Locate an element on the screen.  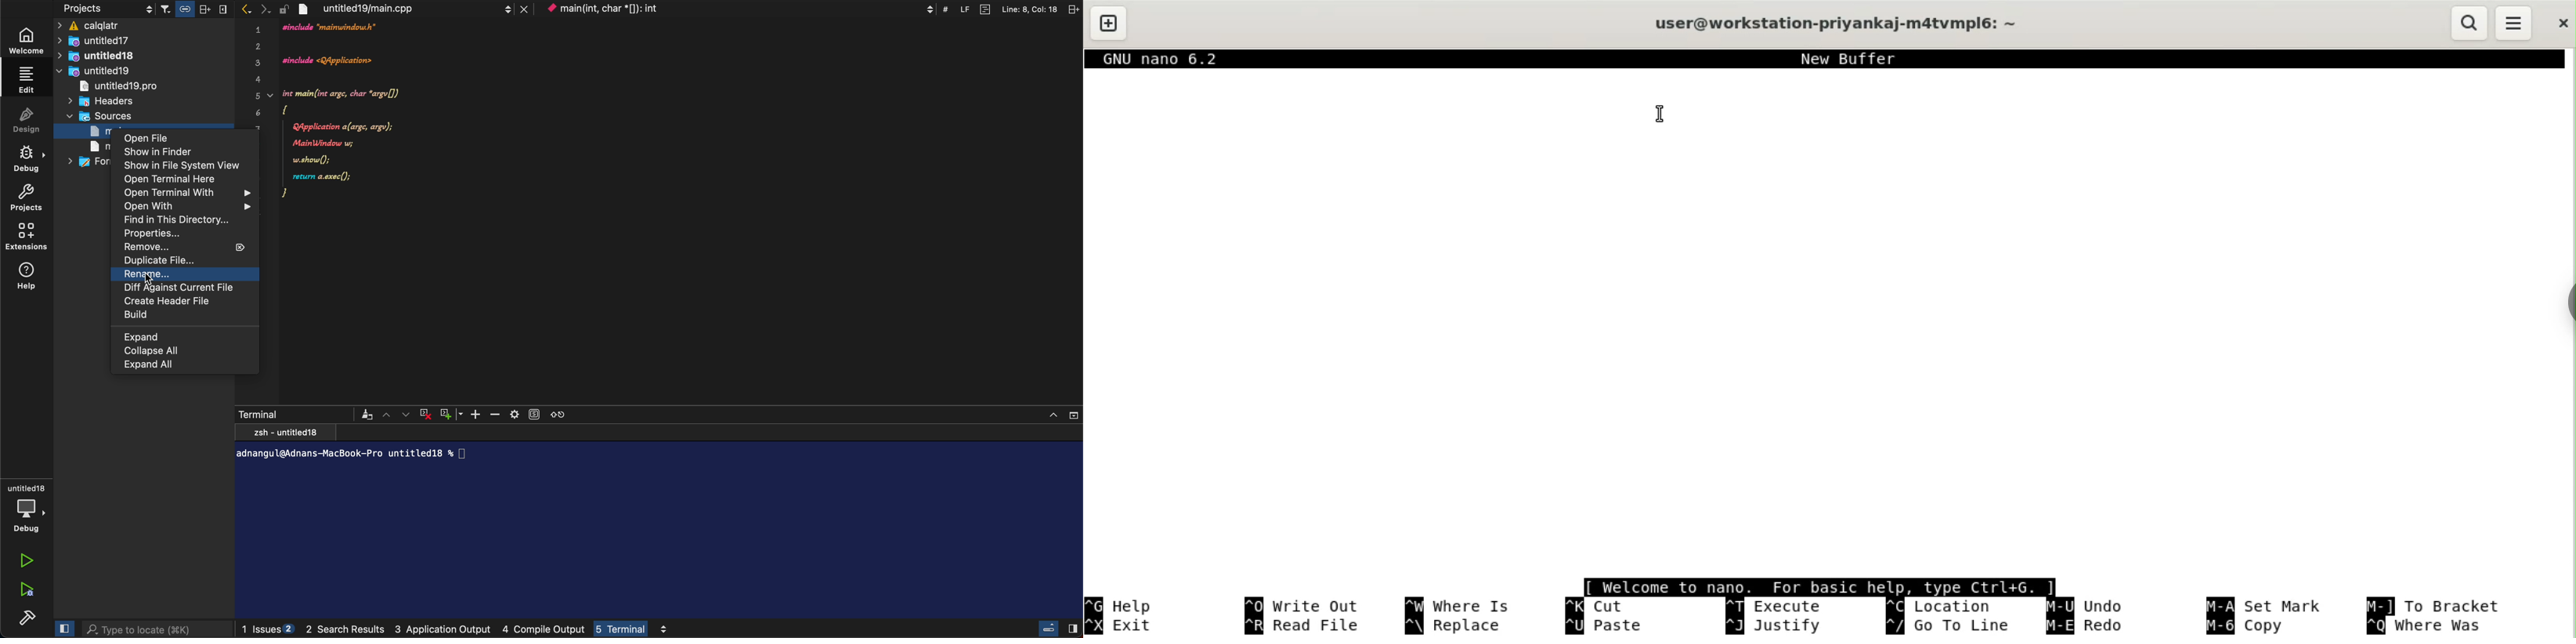
Terminal  is located at coordinates (259, 413).